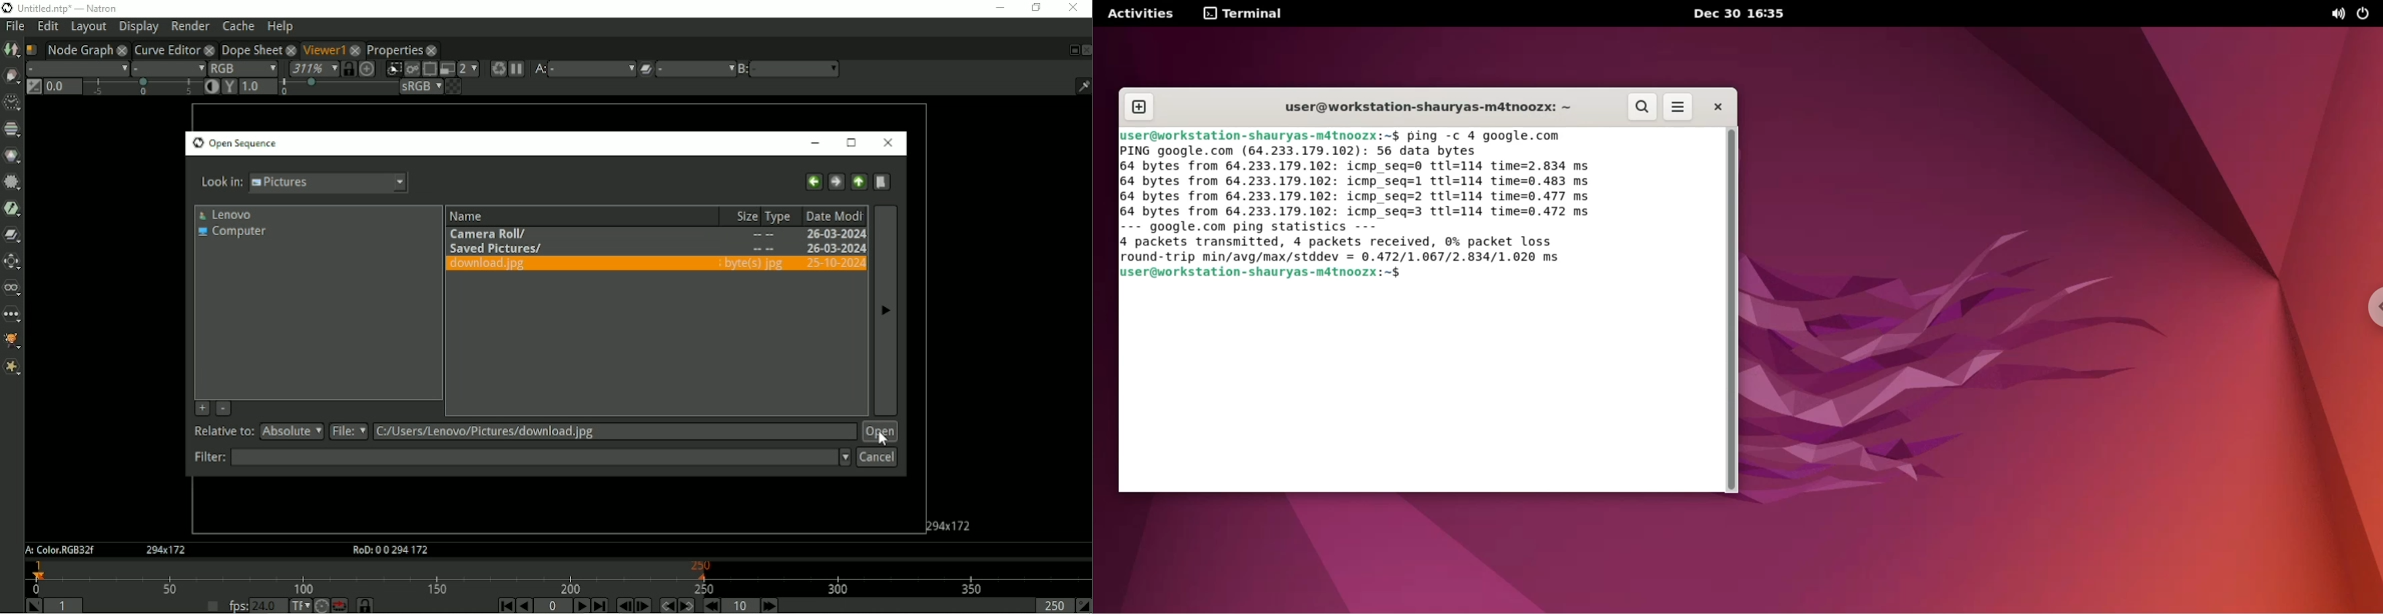 The width and height of the screenshot is (2408, 616). What do you see at coordinates (1050, 606) in the screenshot?
I see `Playback out point` at bounding box center [1050, 606].